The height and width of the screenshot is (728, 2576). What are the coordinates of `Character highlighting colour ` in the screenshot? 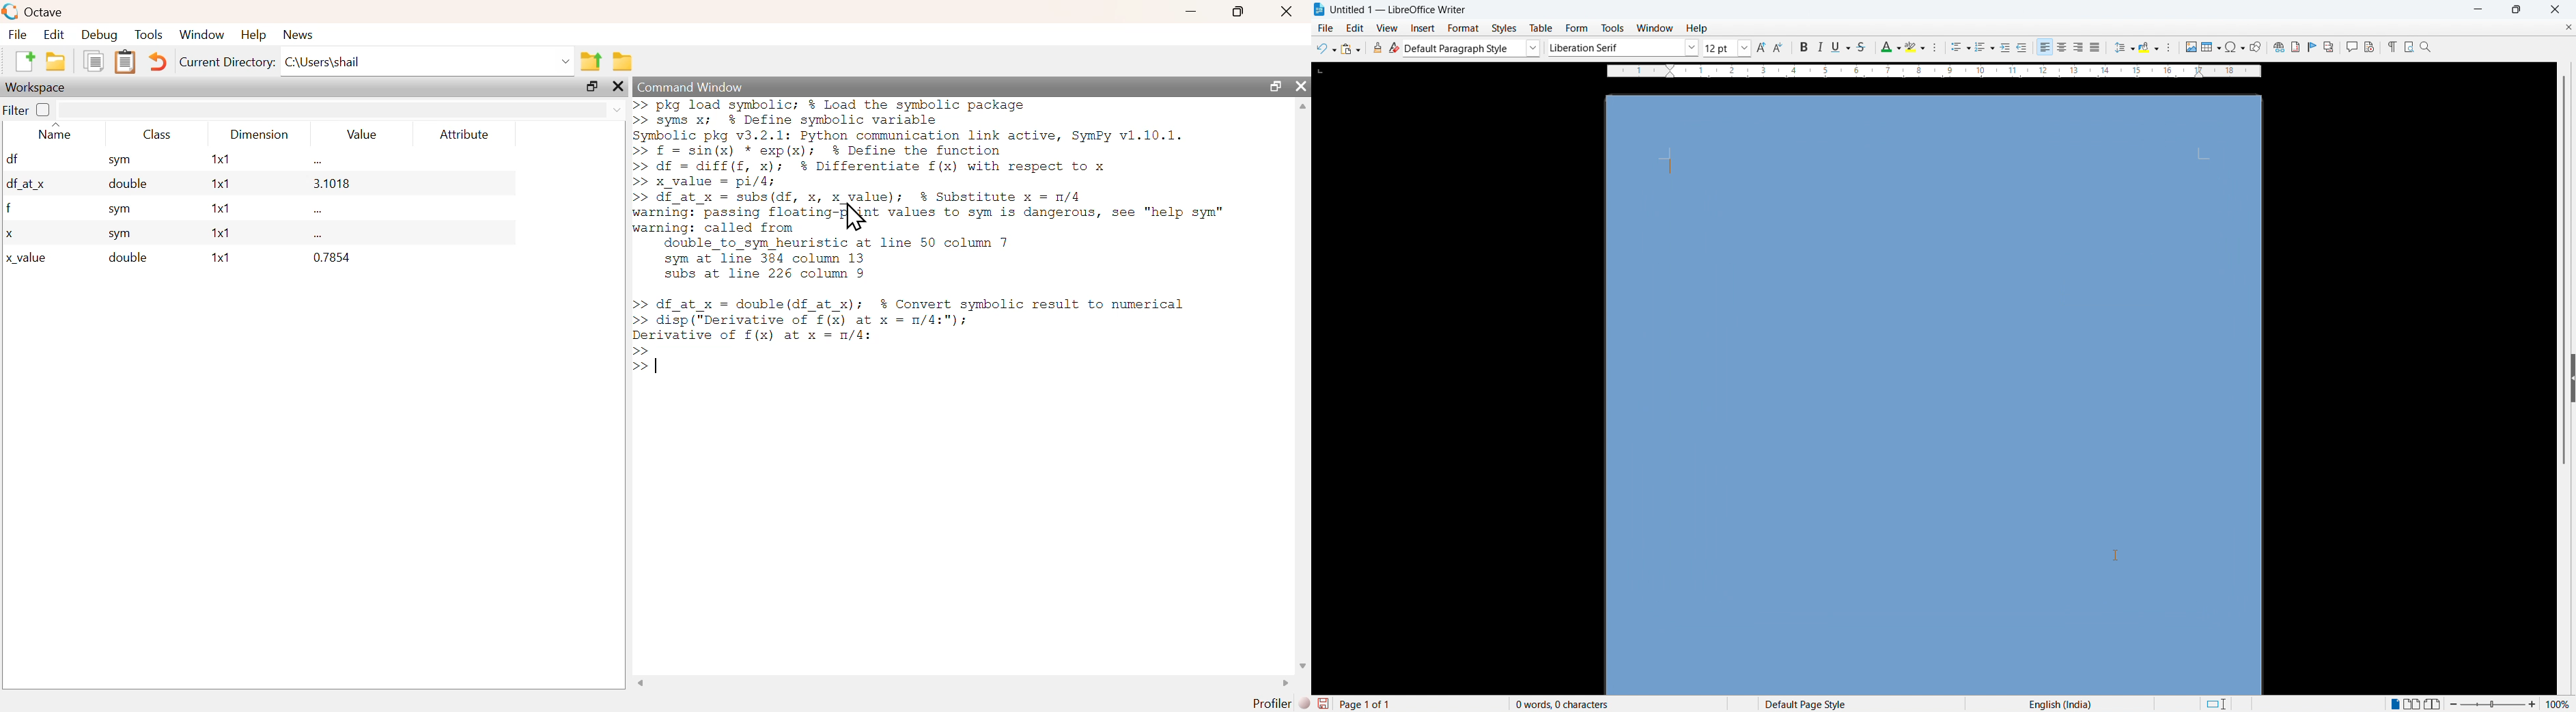 It's located at (1916, 47).